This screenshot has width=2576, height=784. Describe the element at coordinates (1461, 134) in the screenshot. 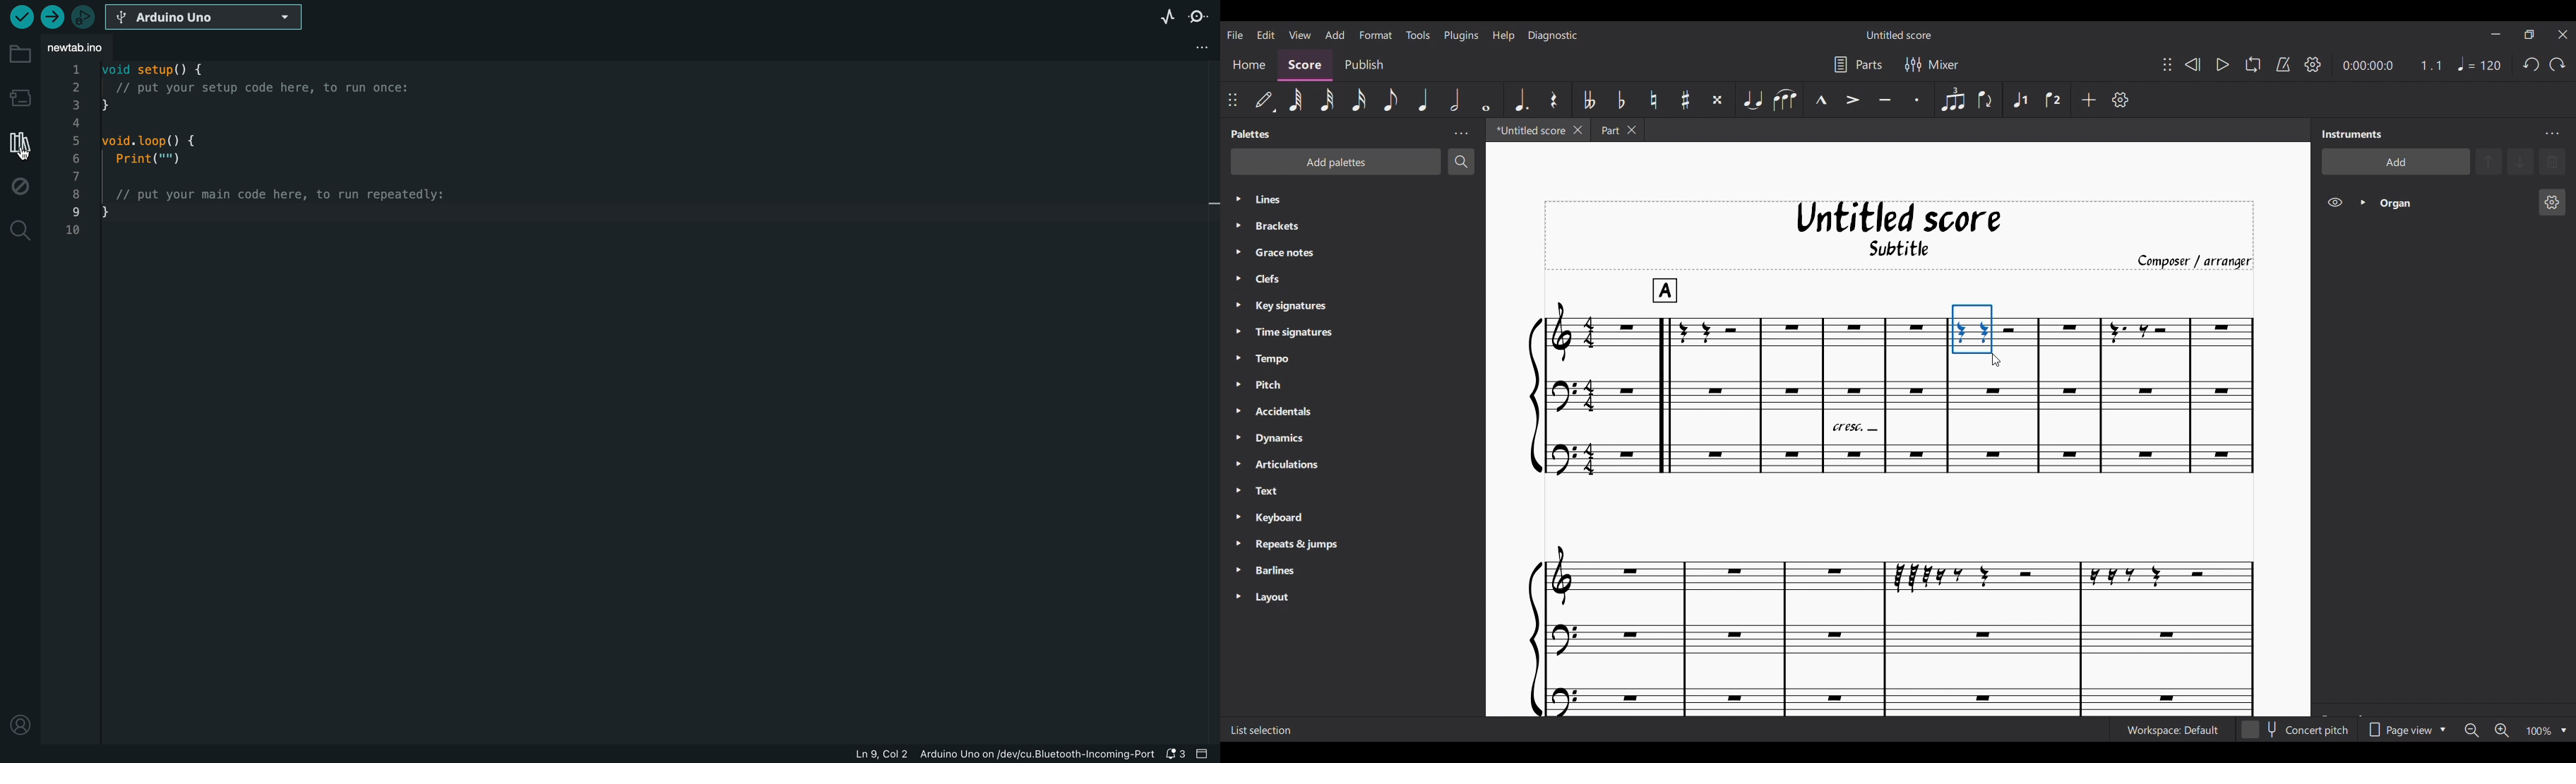

I see `Palette panel settings` at that location.